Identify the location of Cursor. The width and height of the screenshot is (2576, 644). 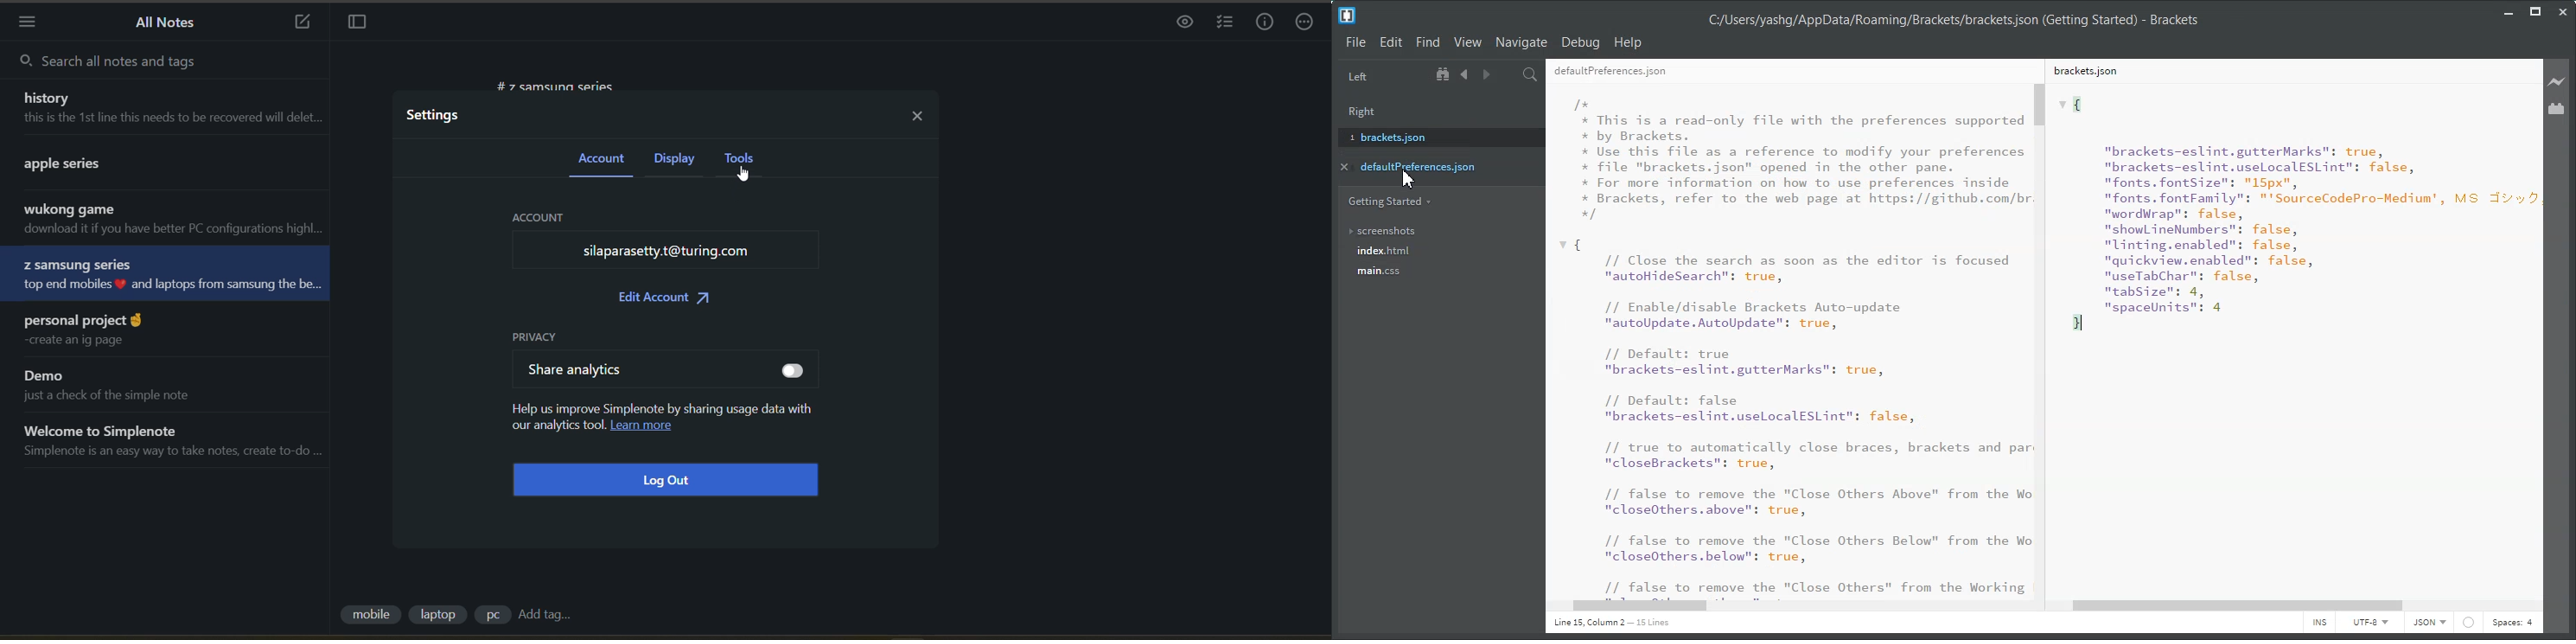
(1410, 178).